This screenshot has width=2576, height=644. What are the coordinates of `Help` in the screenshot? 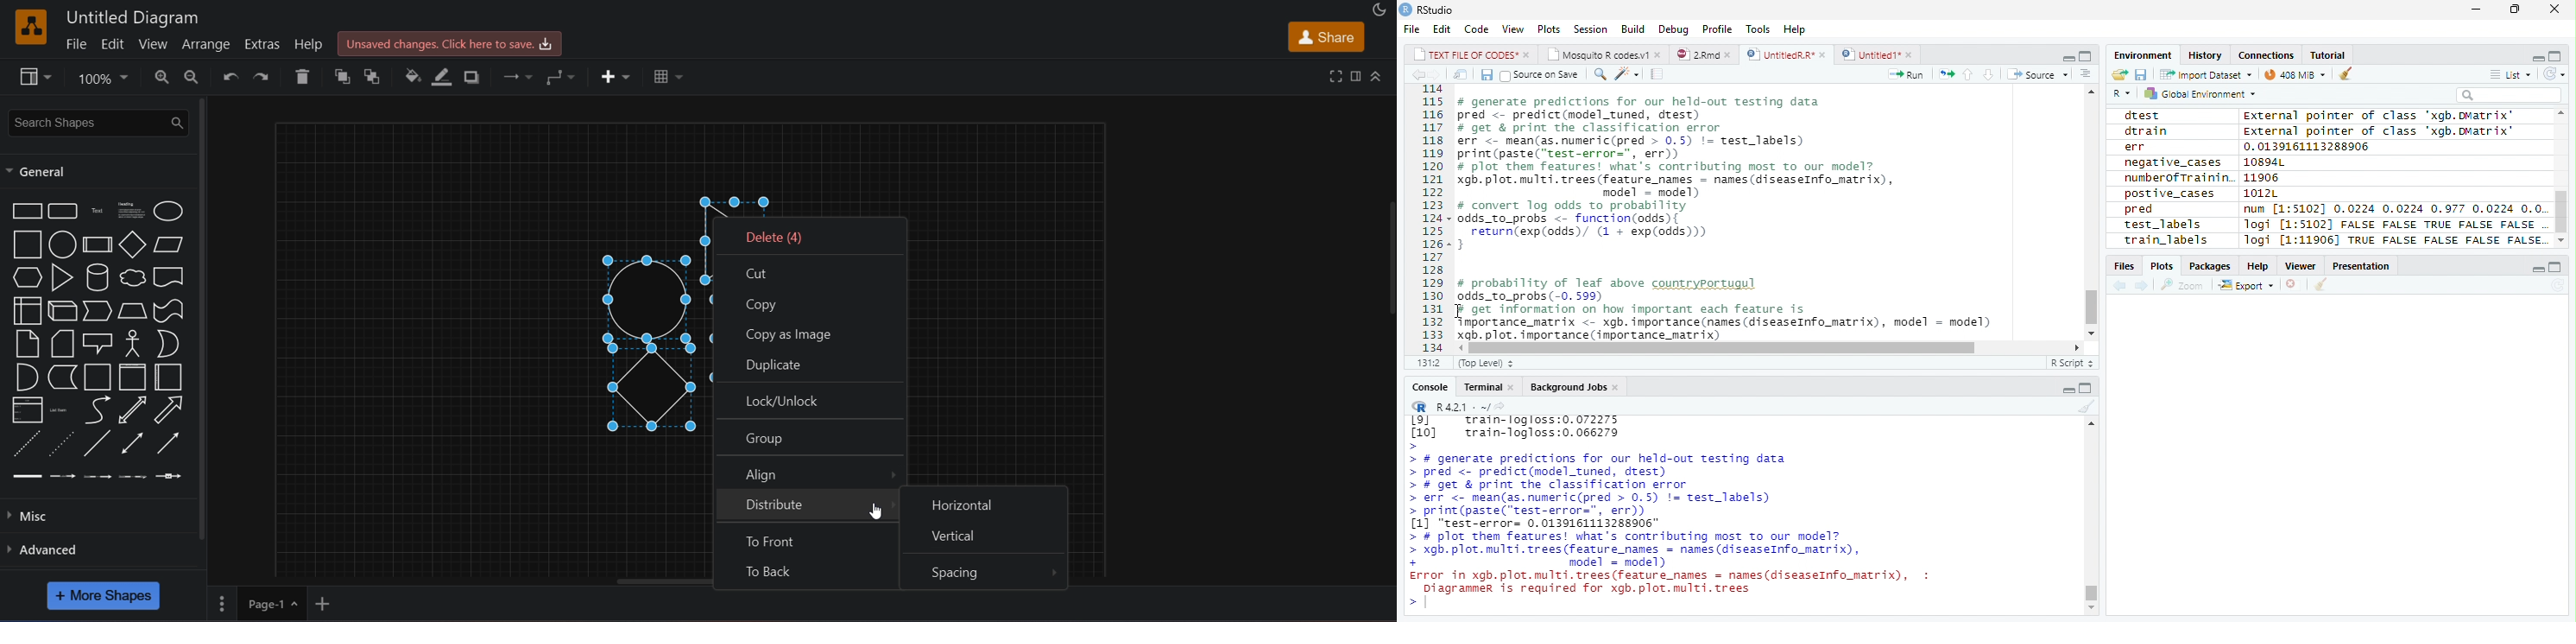 It's located at (2256, 265).